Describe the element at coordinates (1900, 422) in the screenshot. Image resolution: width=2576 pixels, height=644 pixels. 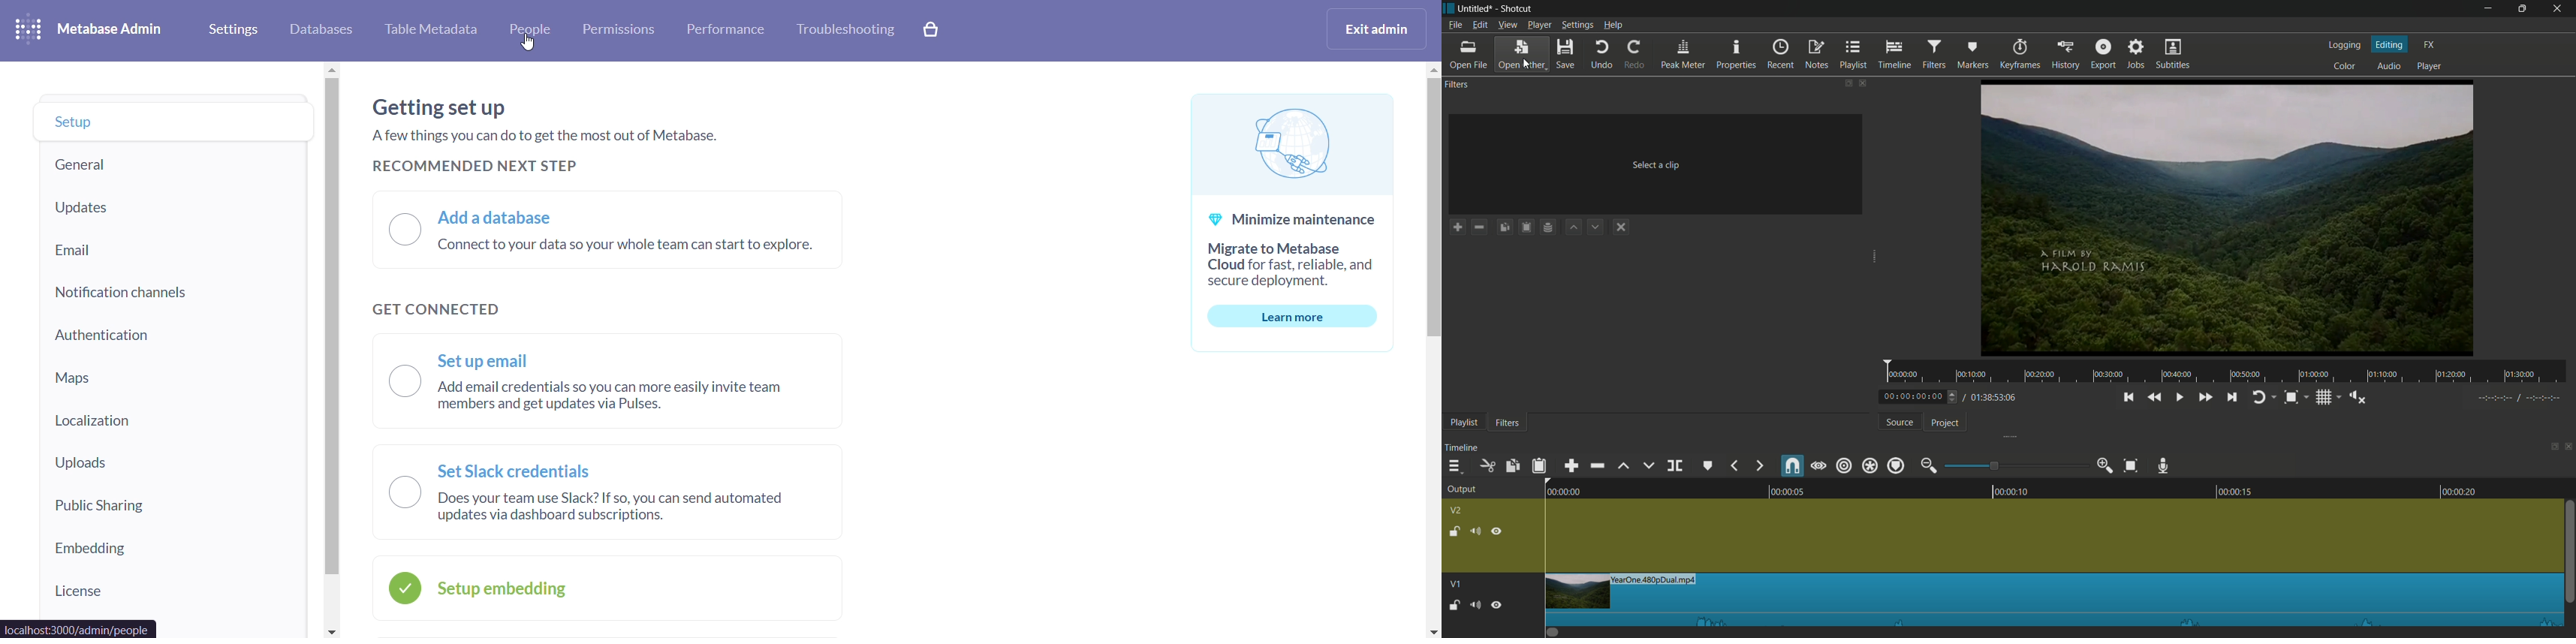
I see `source` at that location.